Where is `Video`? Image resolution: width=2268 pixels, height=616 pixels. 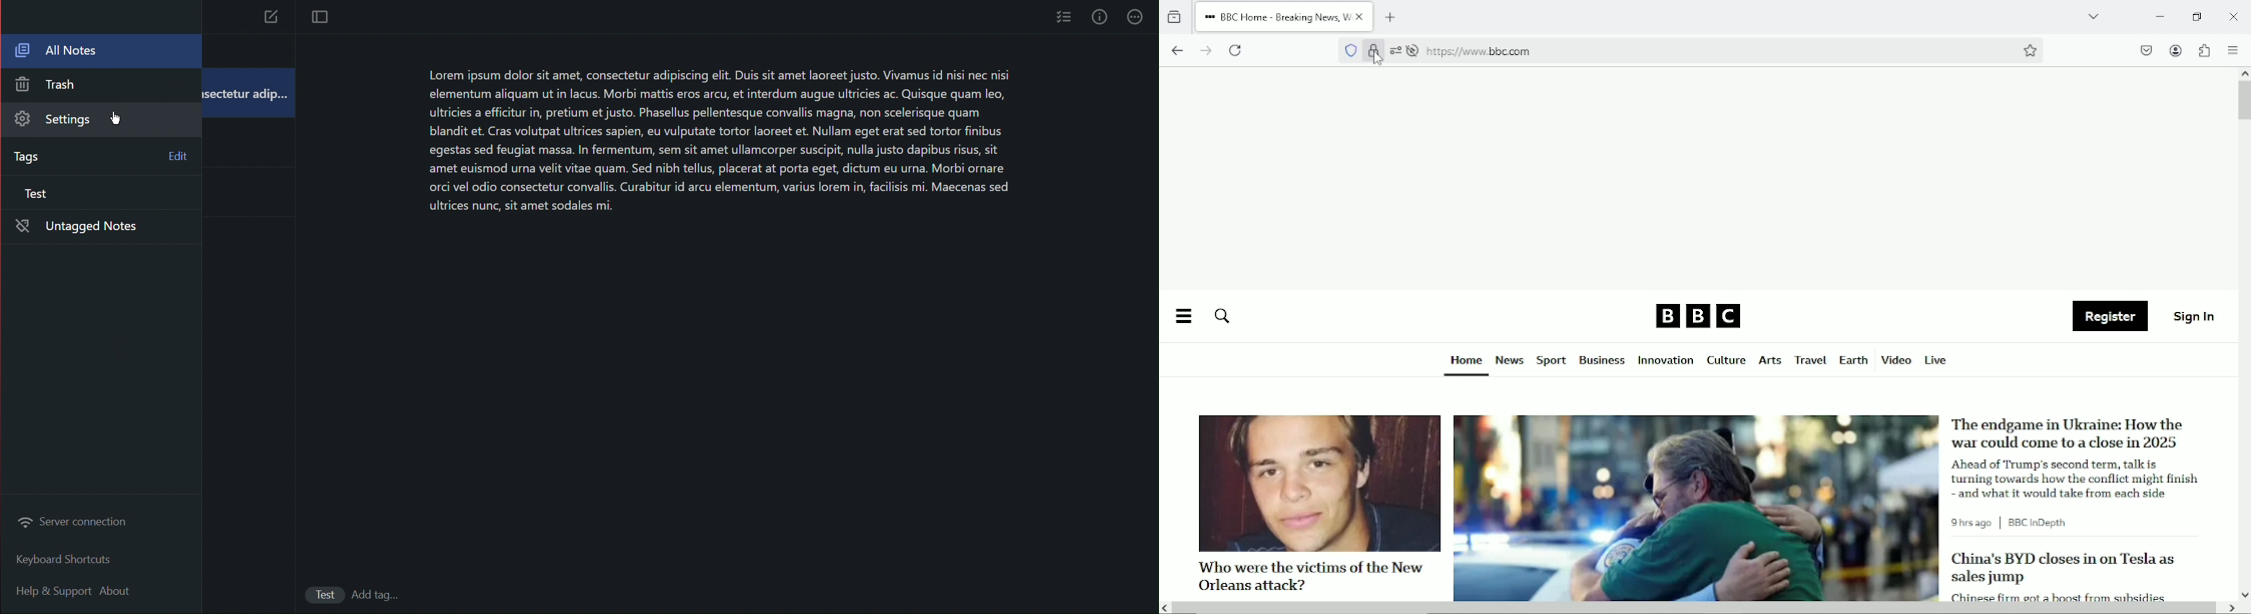
Video is located at coordinates (1896, 359).